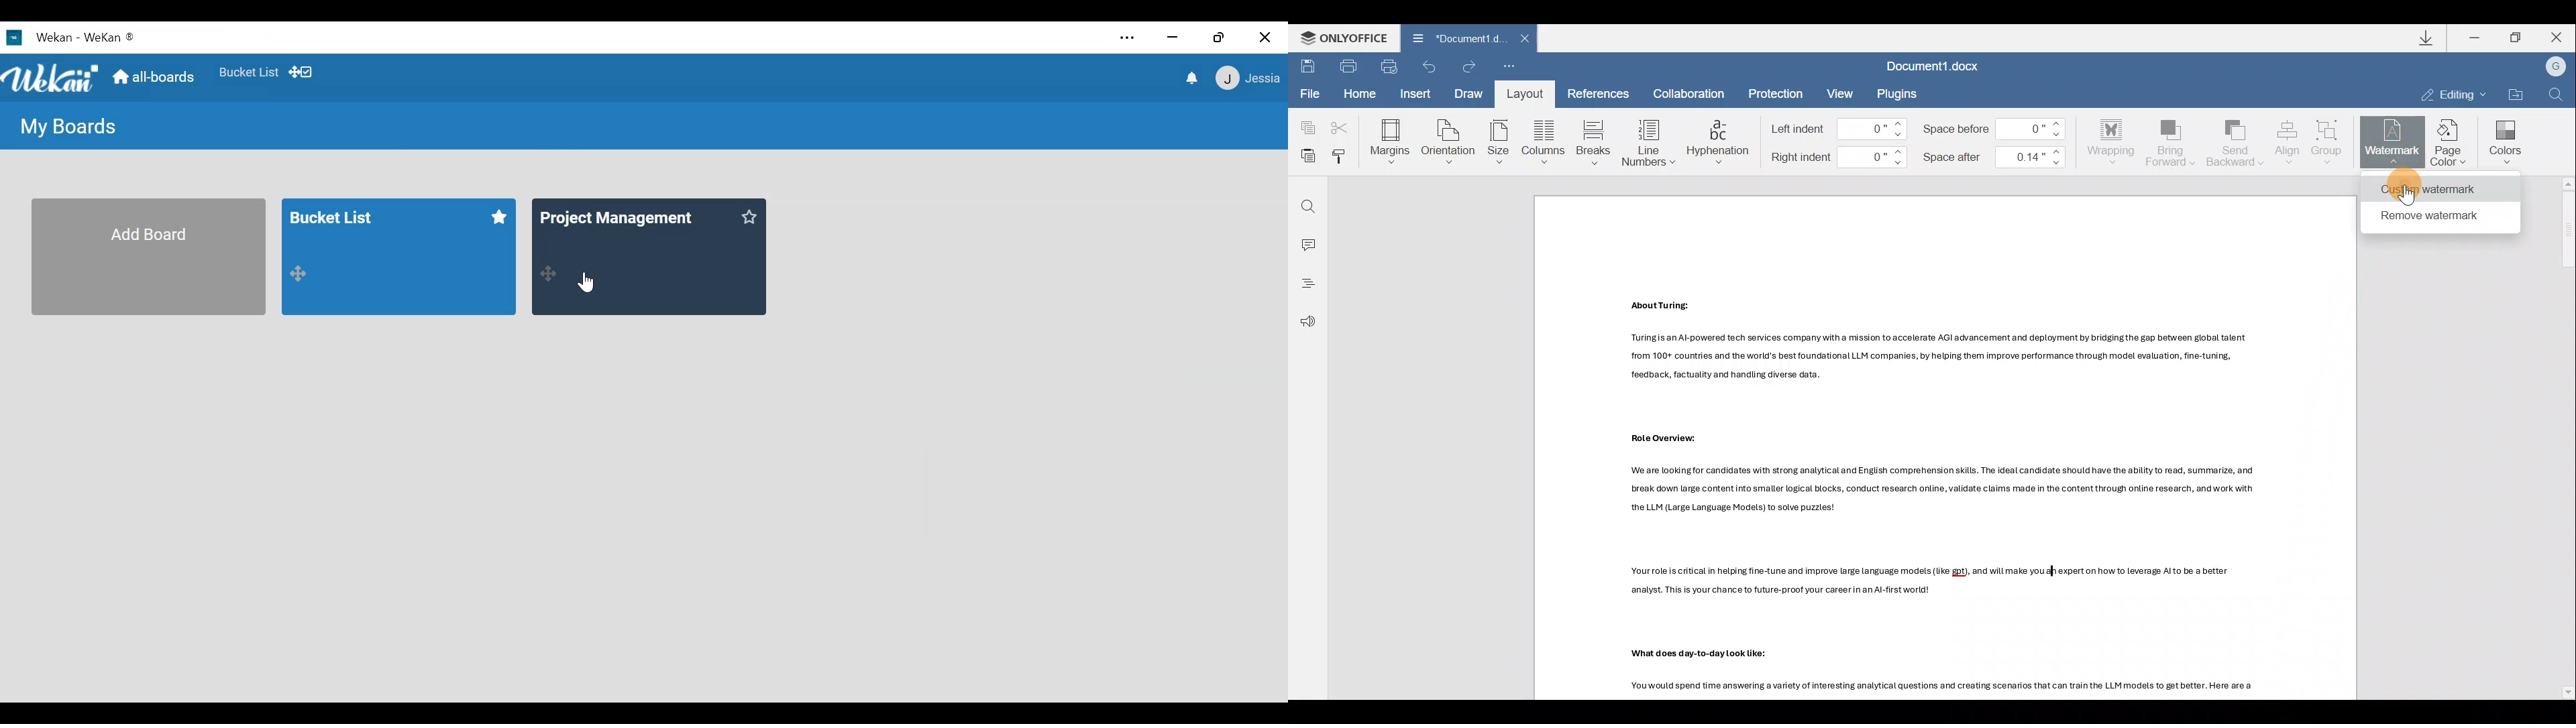 This screenshot has height=728, width=2576. Describe the element at coordinates (1305, 156) in the screenshot. I see `Paste` at that location.